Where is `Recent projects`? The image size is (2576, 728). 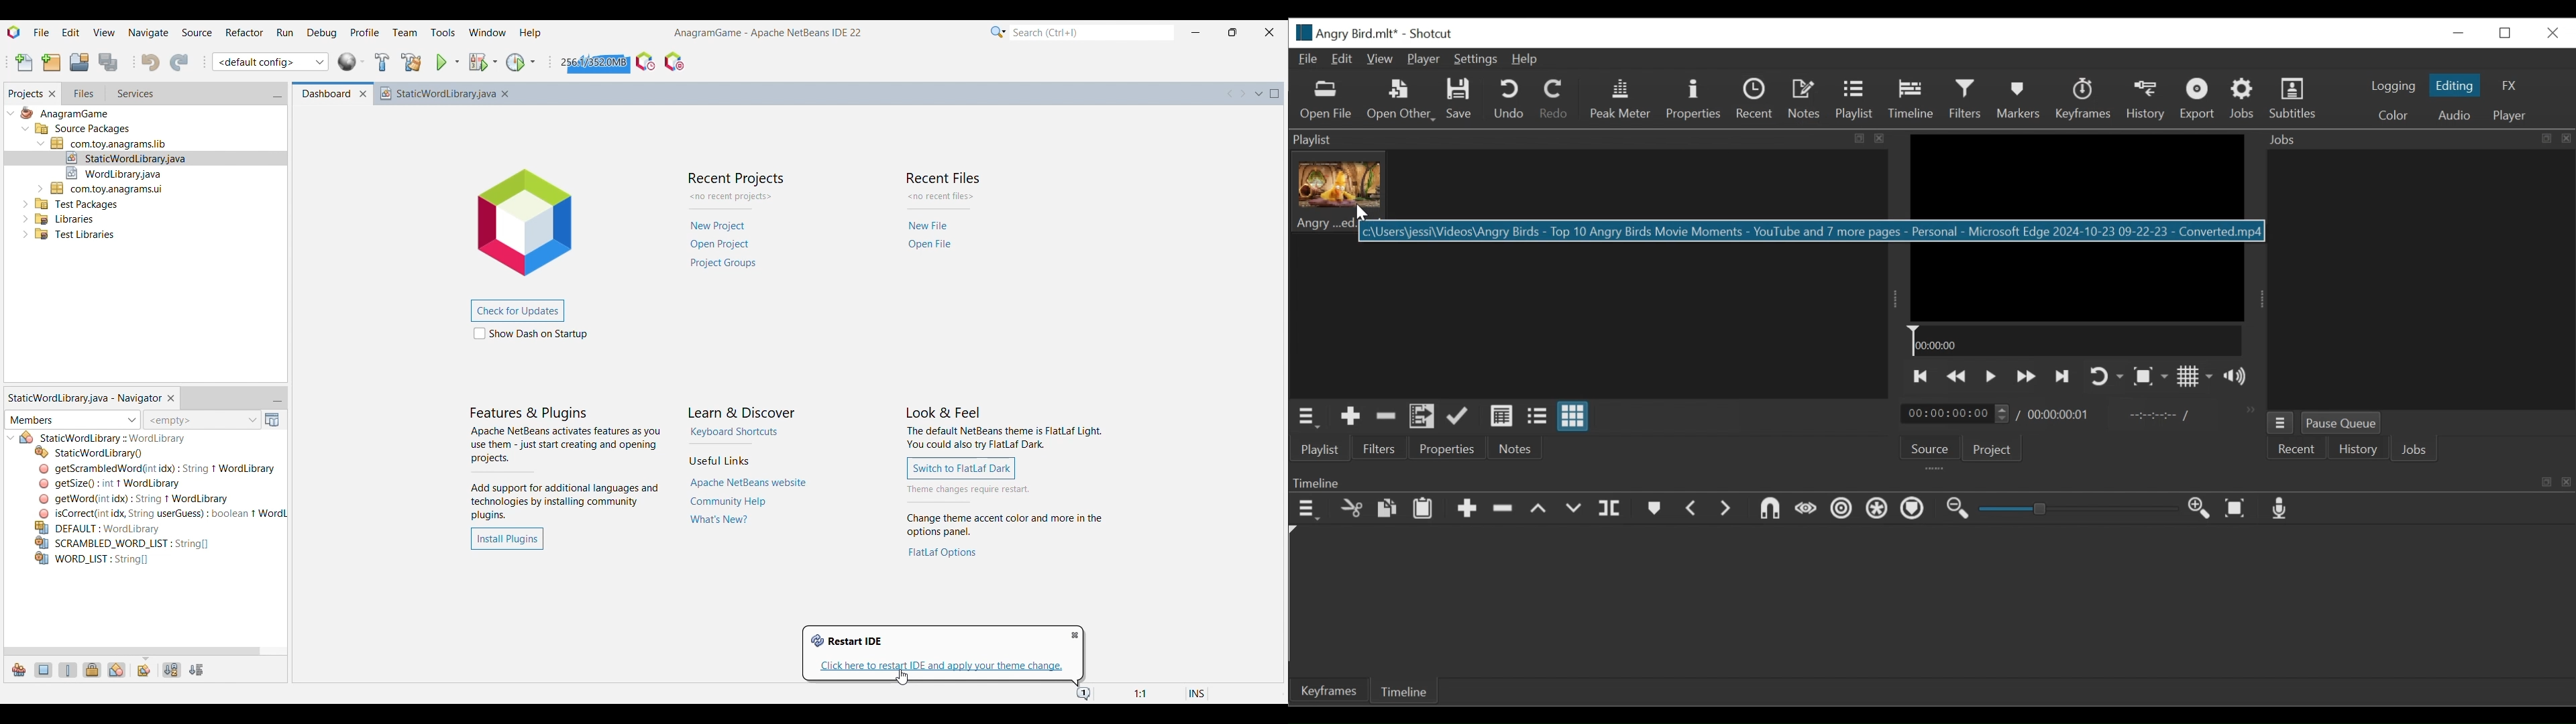
Recent projects is located at coordinates (725, 245).